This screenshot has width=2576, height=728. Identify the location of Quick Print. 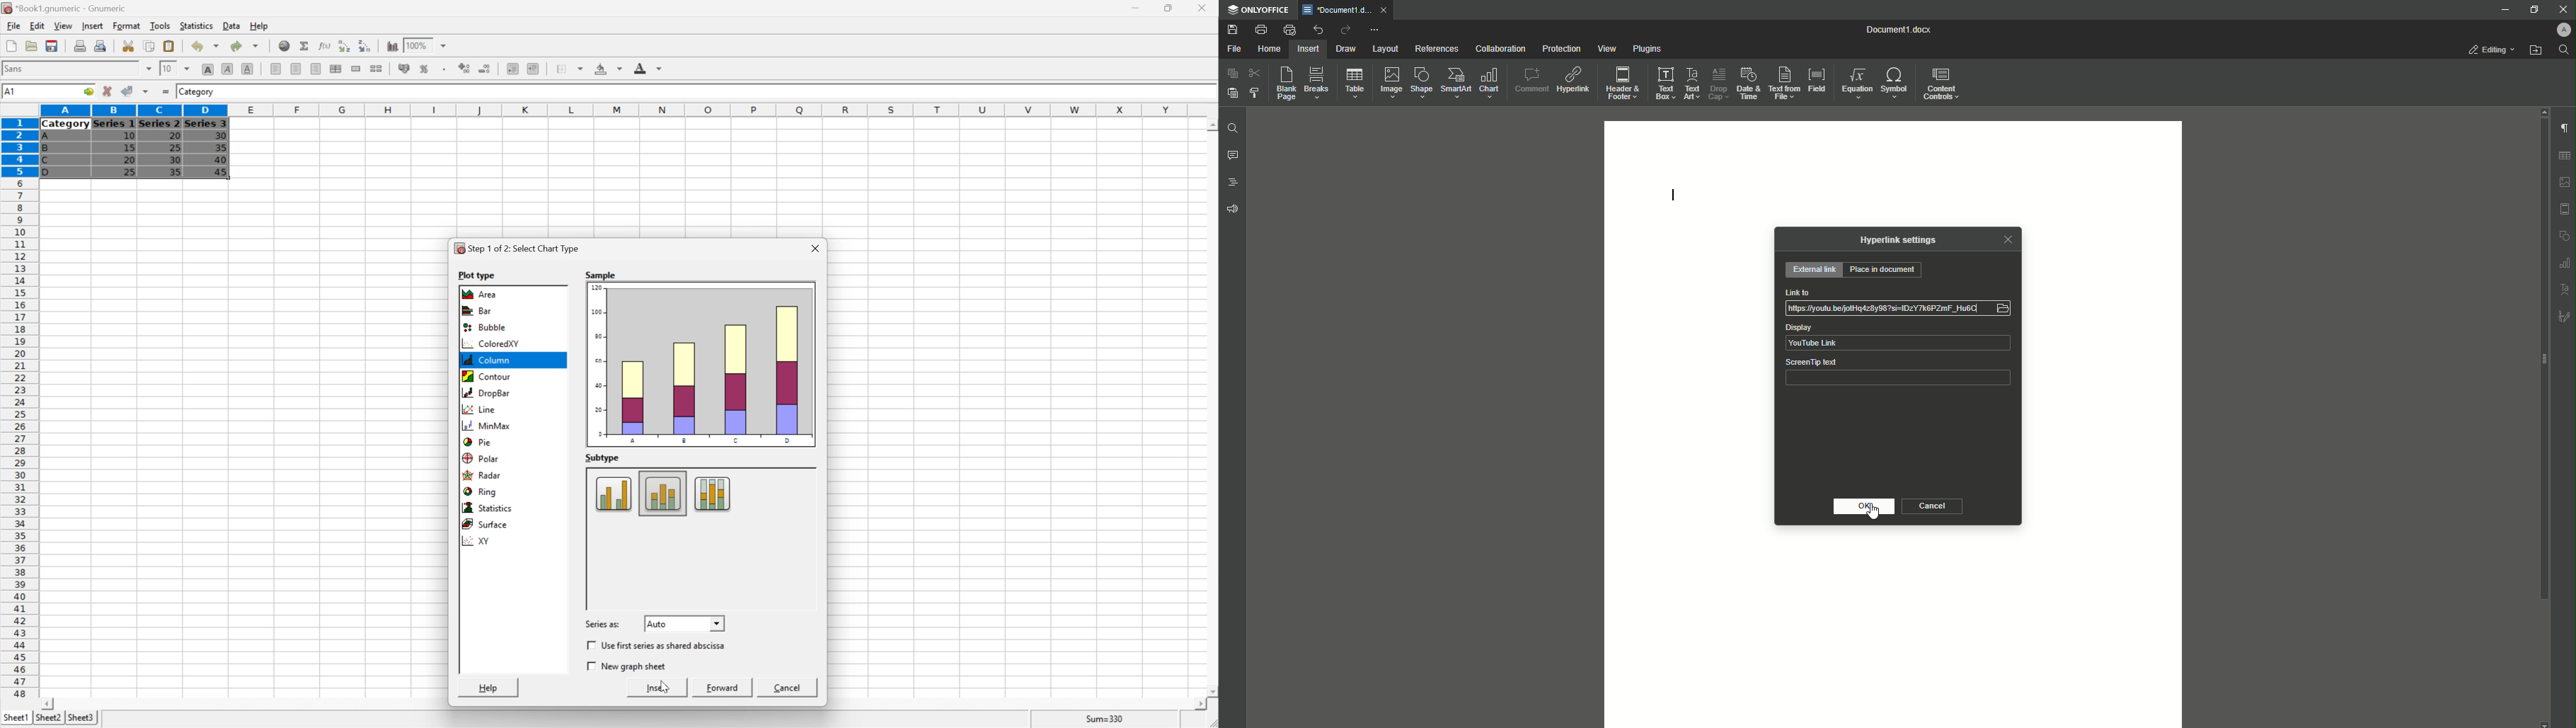
(1289, 29).